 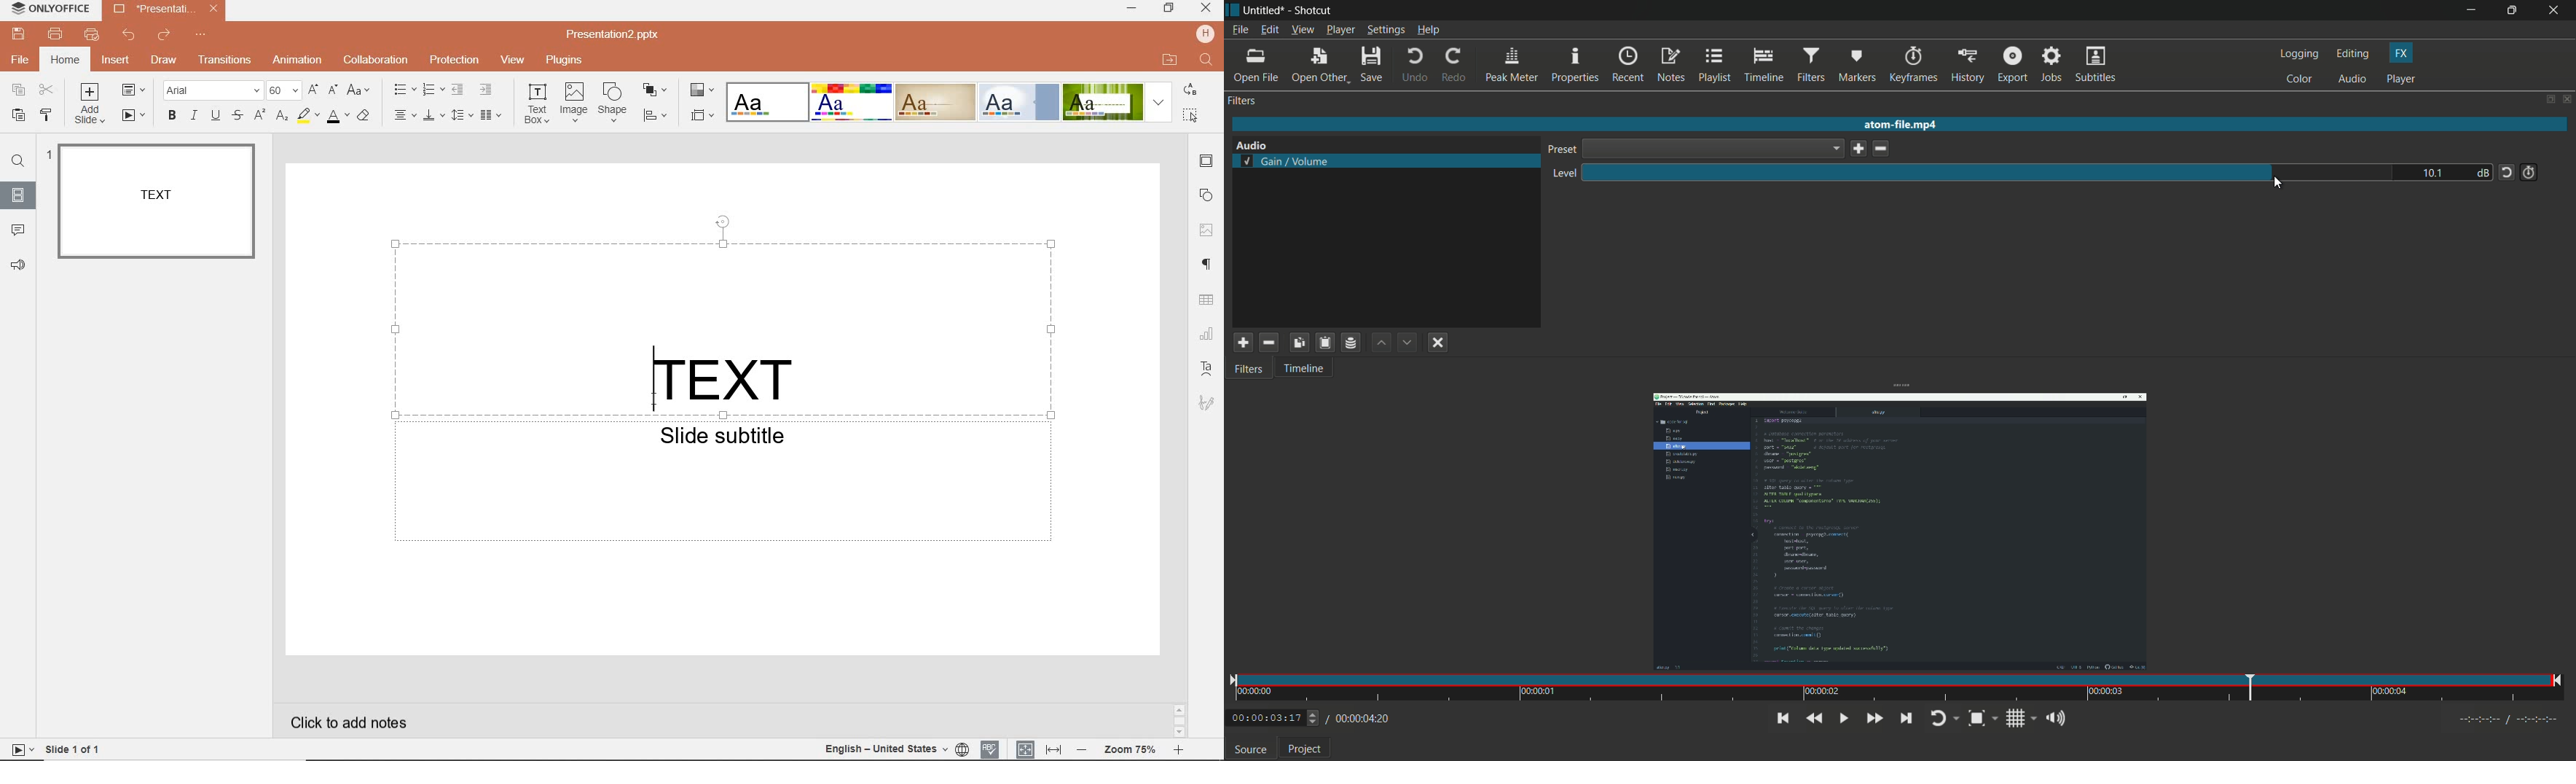 I want to click on ALIGN SHAPE, so click(x=659, y=117).